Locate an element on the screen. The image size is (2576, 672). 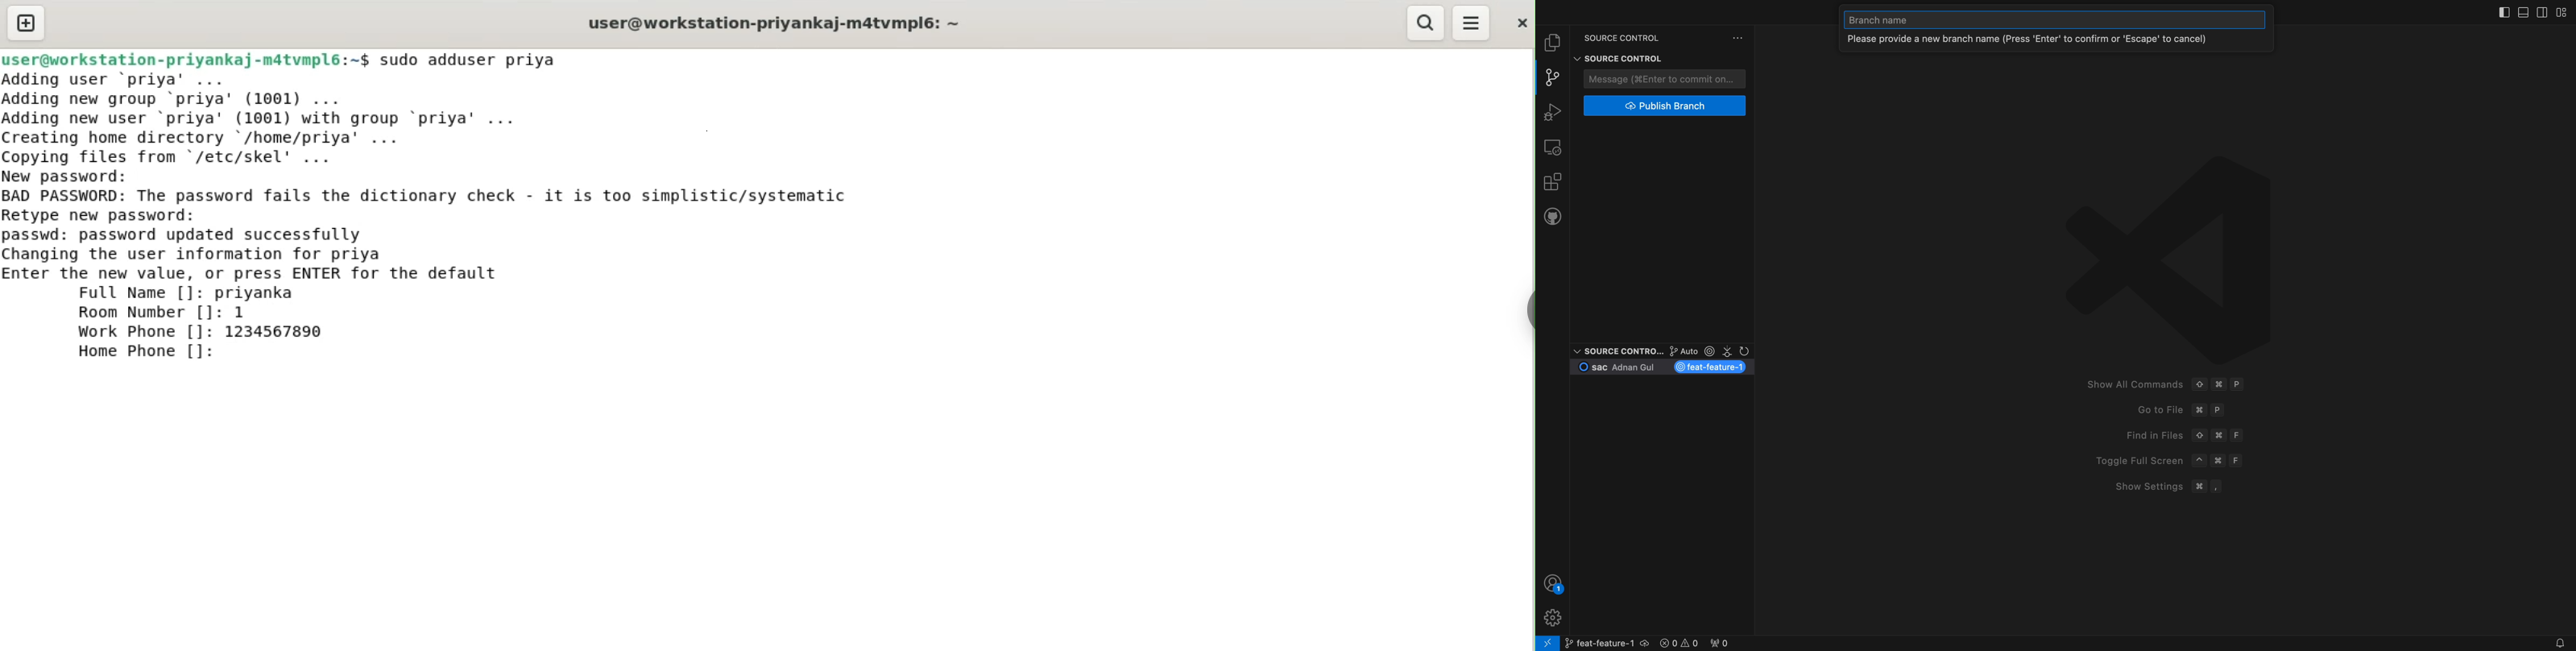
user@workstation-priyankaj-m4tvmpl6:~$ is located at coordinates (185, 57).